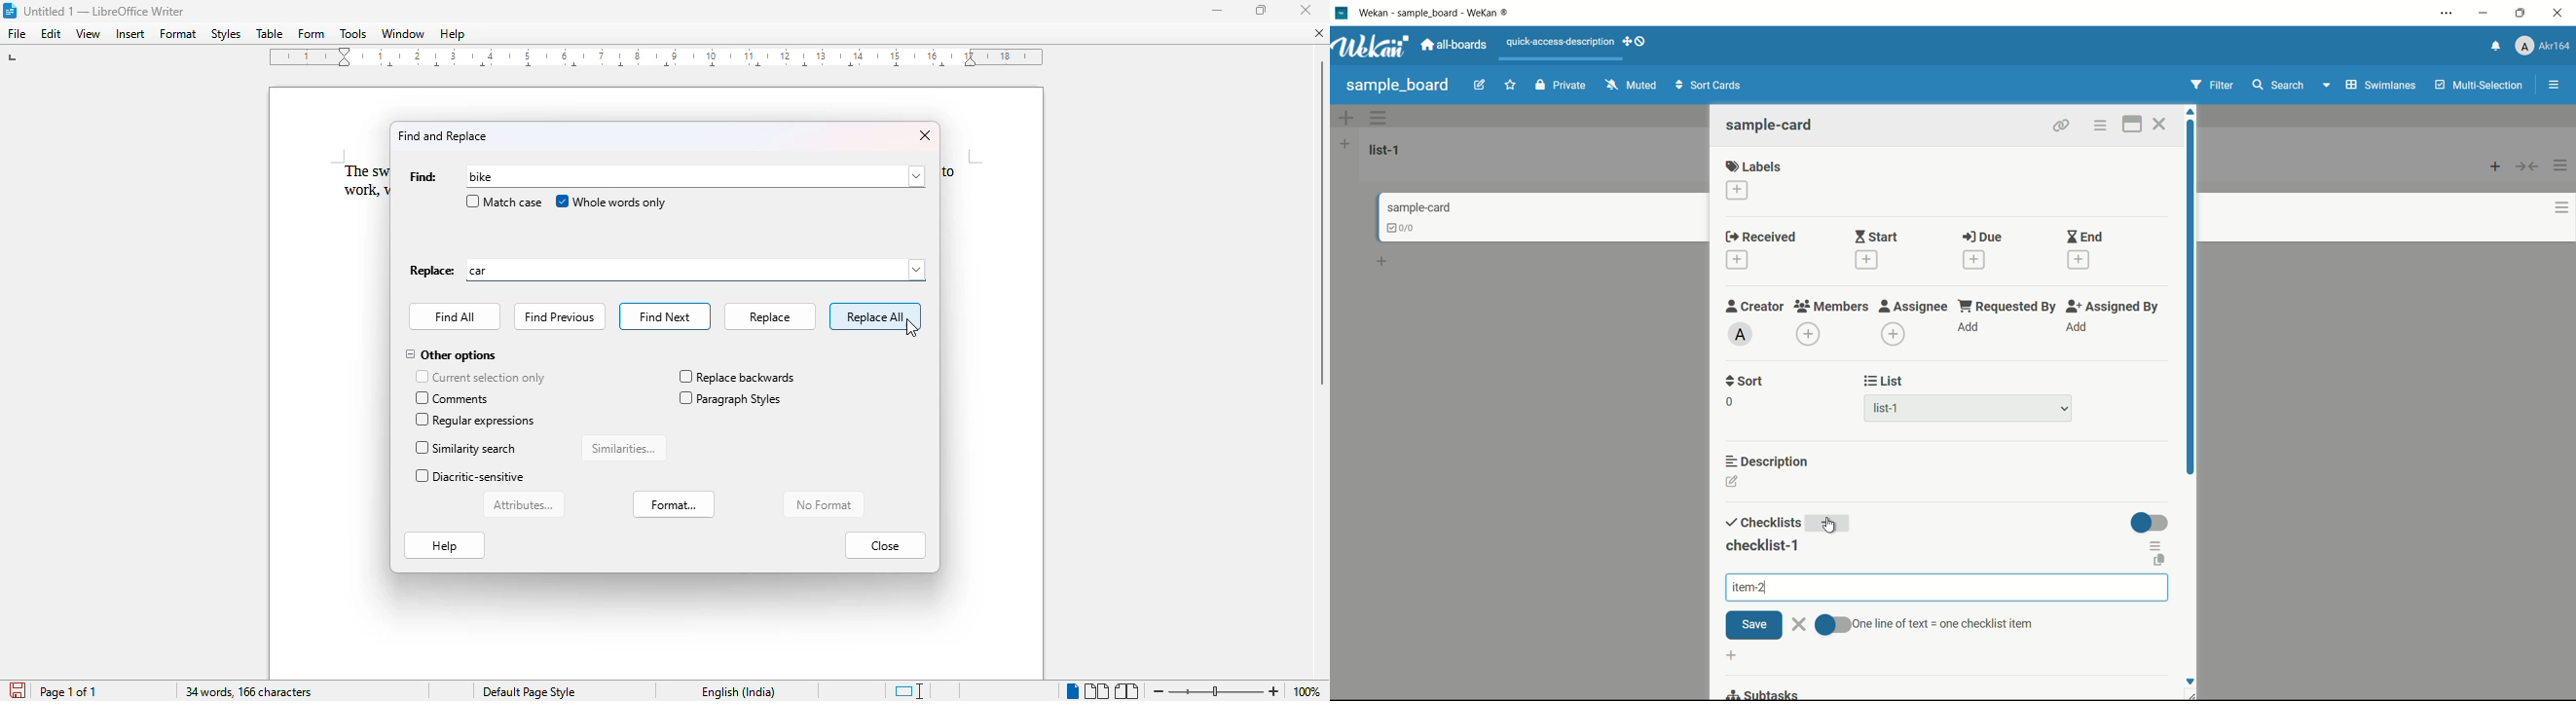  Describe the element at coordinates (468, 448) in the screenshot. I see `similarity search` at that location.